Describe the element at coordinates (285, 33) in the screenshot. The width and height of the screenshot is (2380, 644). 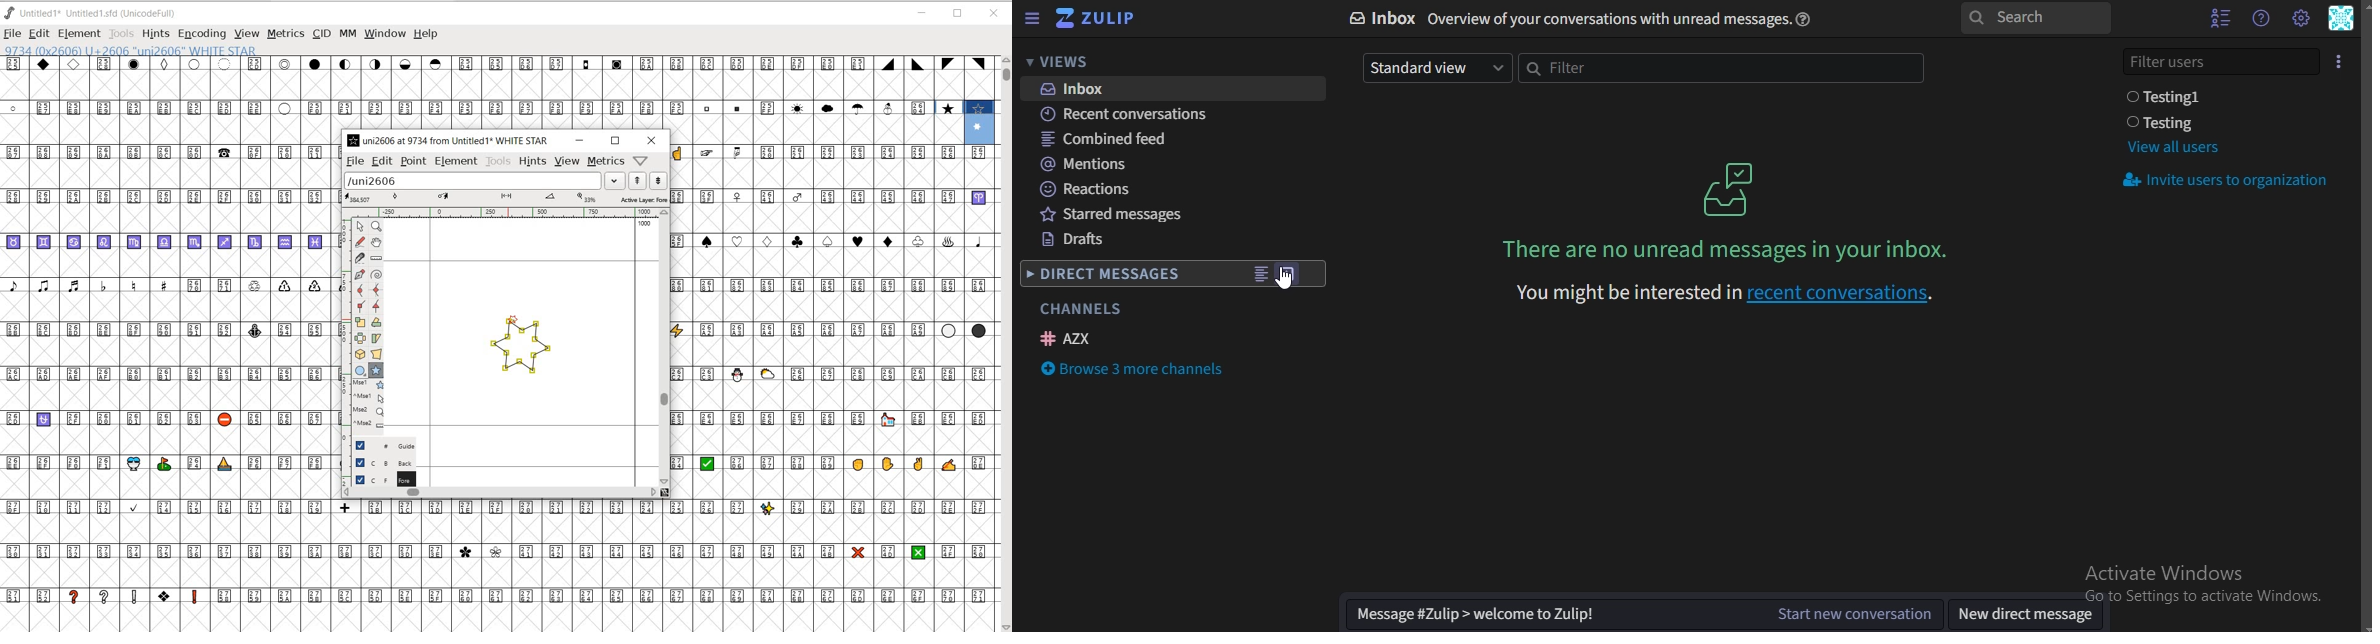
I see `METRICS` at that location.